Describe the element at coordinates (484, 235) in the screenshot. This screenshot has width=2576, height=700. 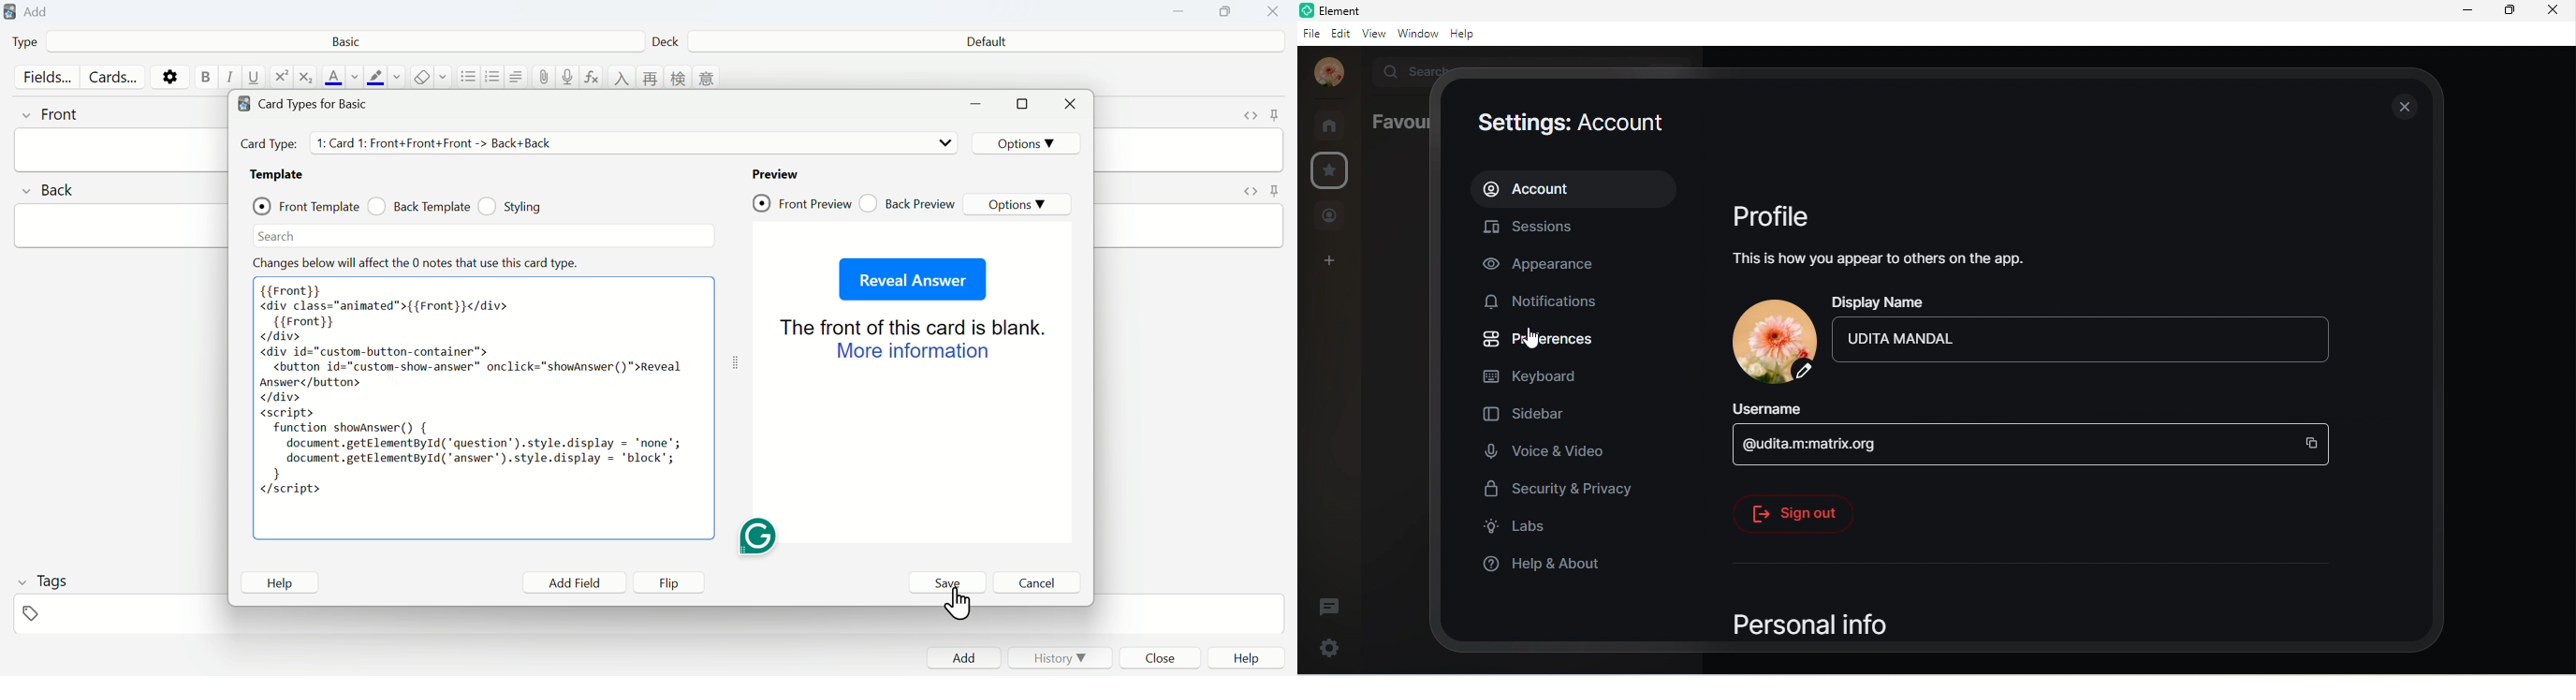
I see `Search bar` at that location.